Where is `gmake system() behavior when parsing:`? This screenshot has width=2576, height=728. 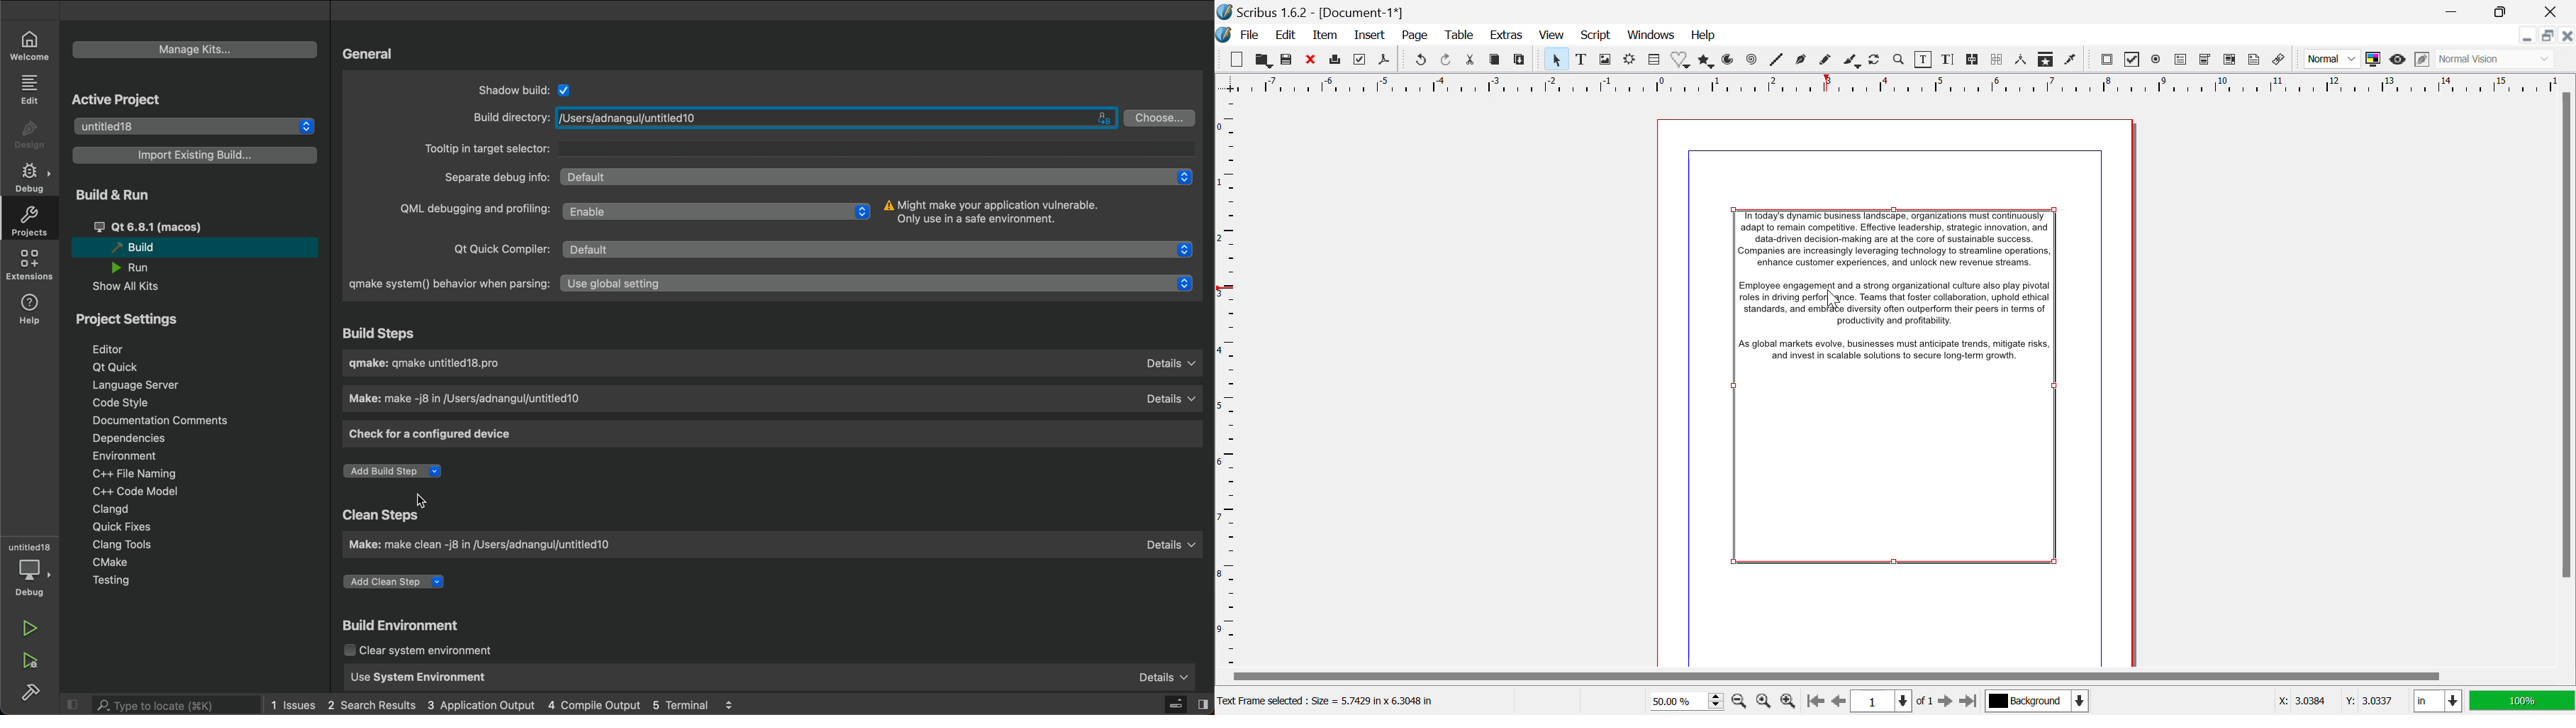 gmake system() behavior when parsing: is located at coordinates (447, 284).